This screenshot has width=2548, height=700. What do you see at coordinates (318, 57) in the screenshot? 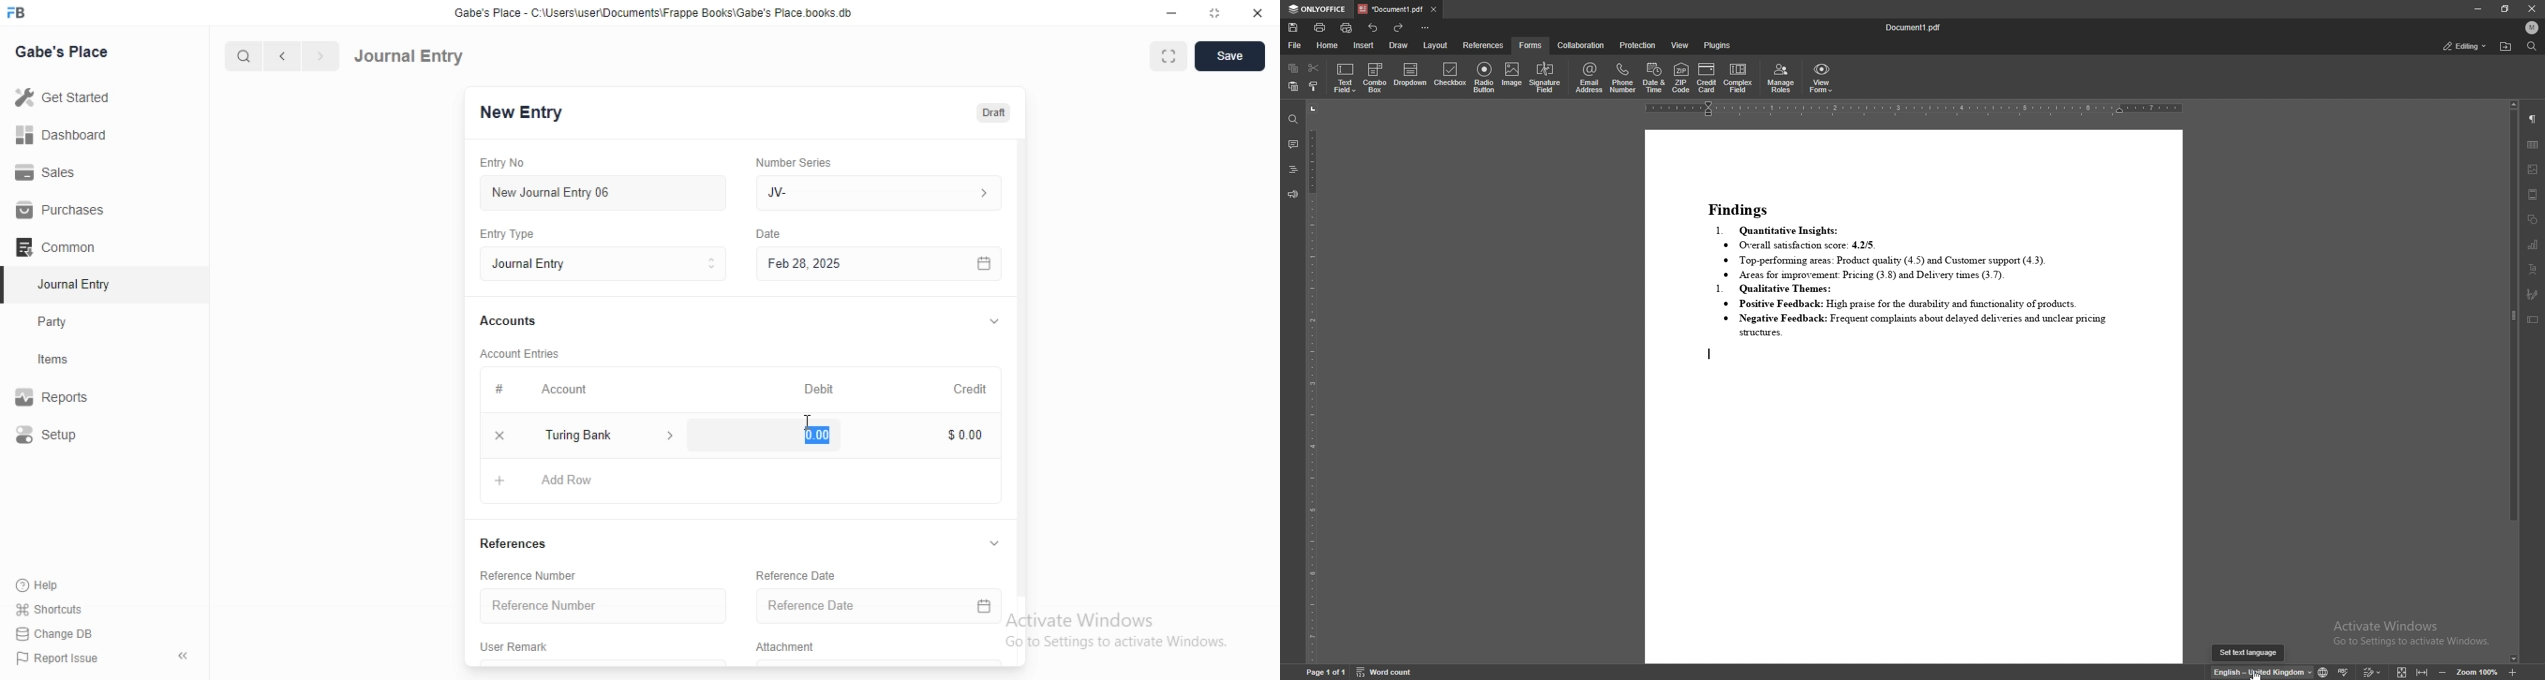
I see `next` at bounding box center [318, 57].